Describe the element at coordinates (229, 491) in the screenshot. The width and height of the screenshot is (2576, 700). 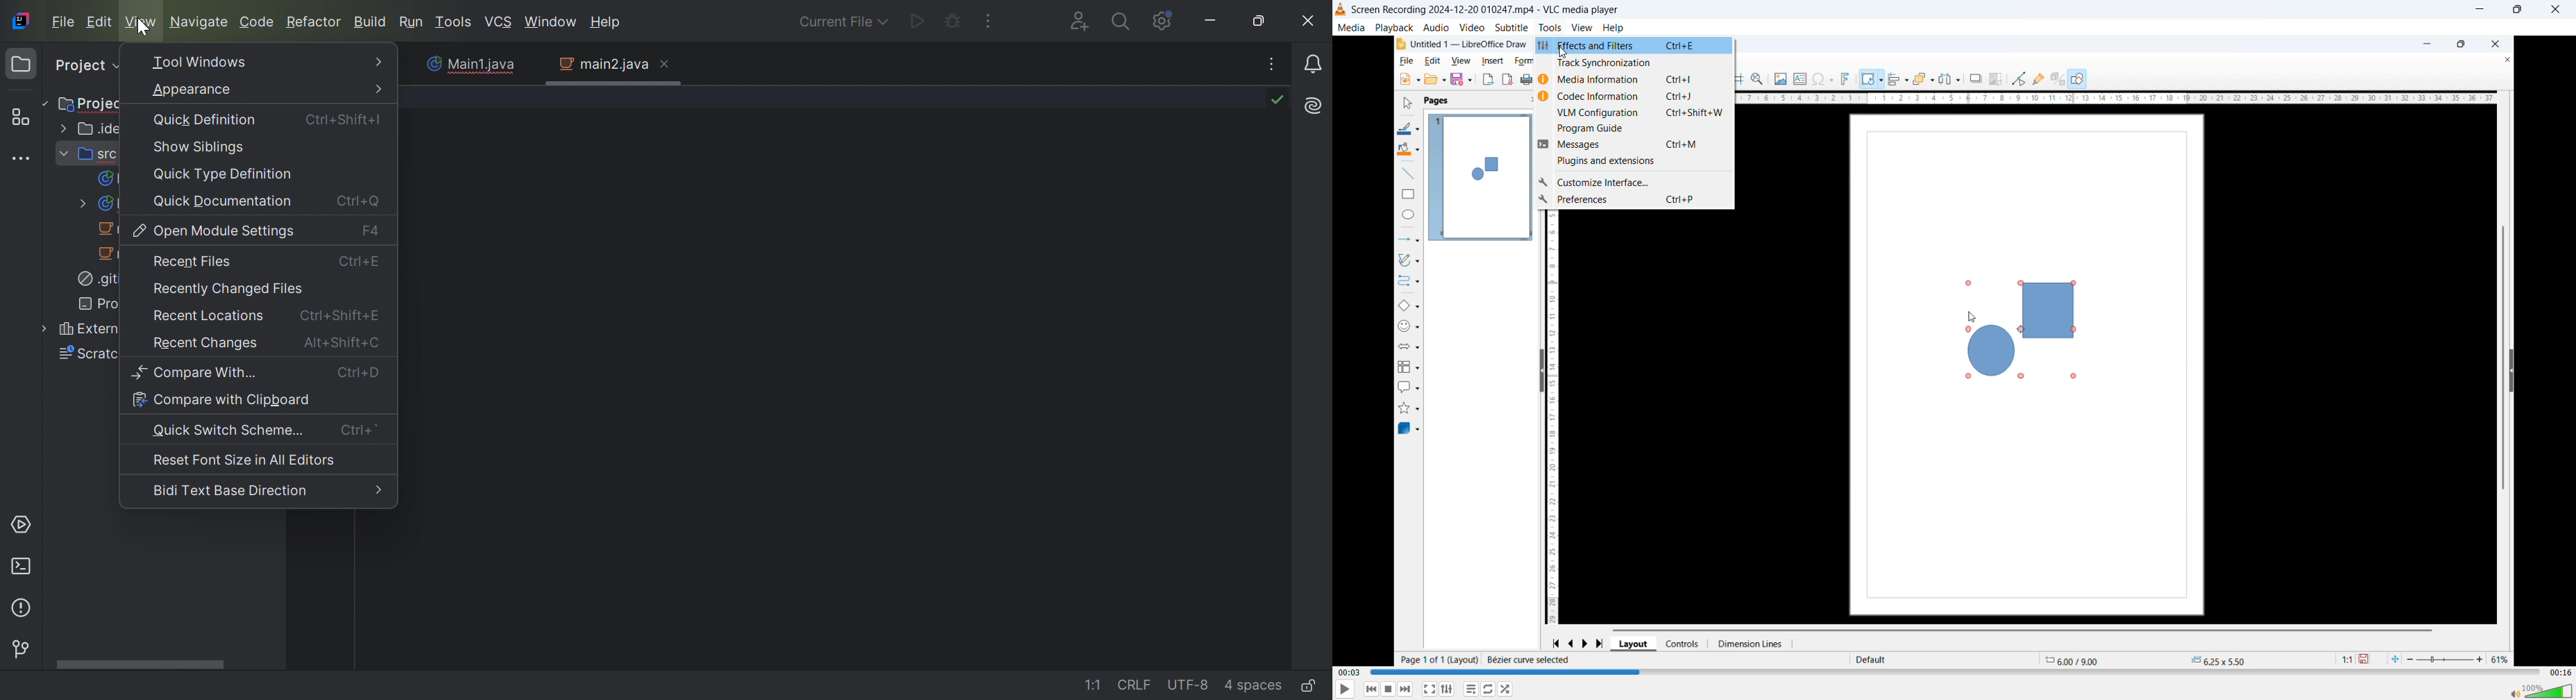
I see `Bidi text base direction` at that location.